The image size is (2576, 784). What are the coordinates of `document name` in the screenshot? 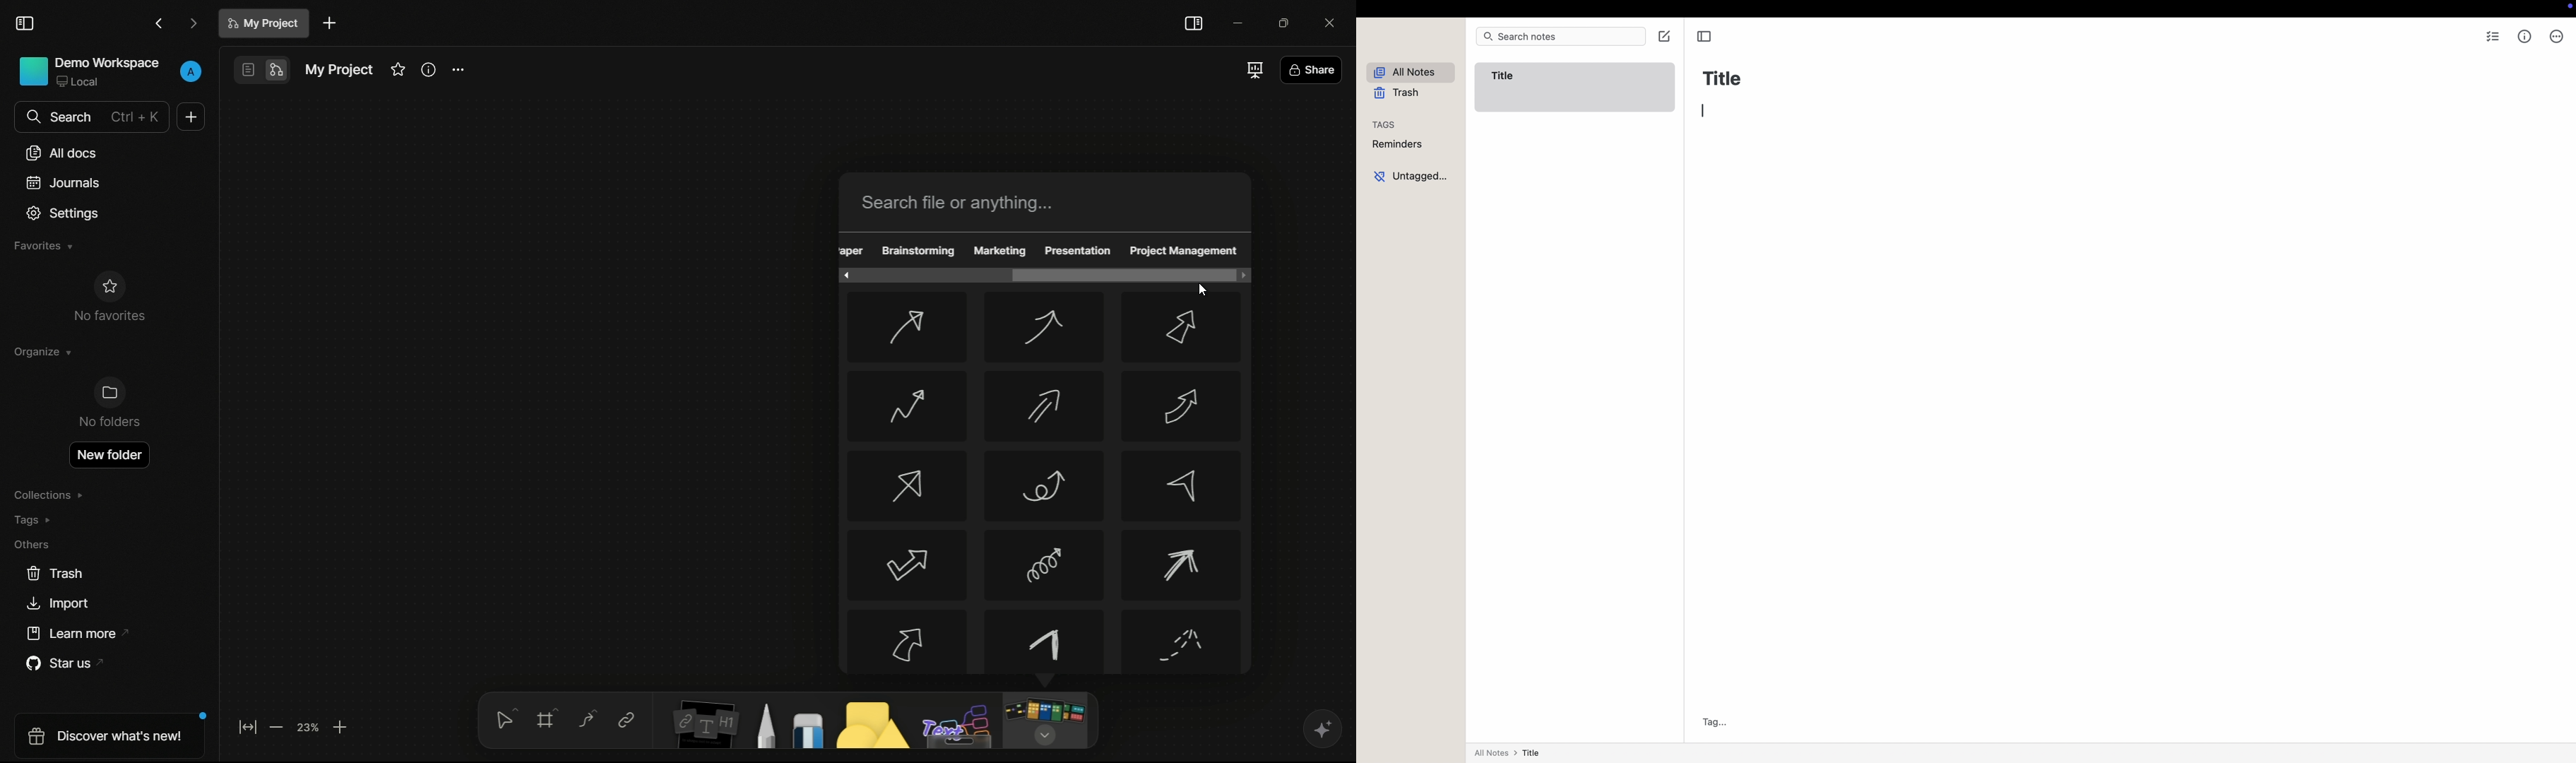 It's located at (338, 70).